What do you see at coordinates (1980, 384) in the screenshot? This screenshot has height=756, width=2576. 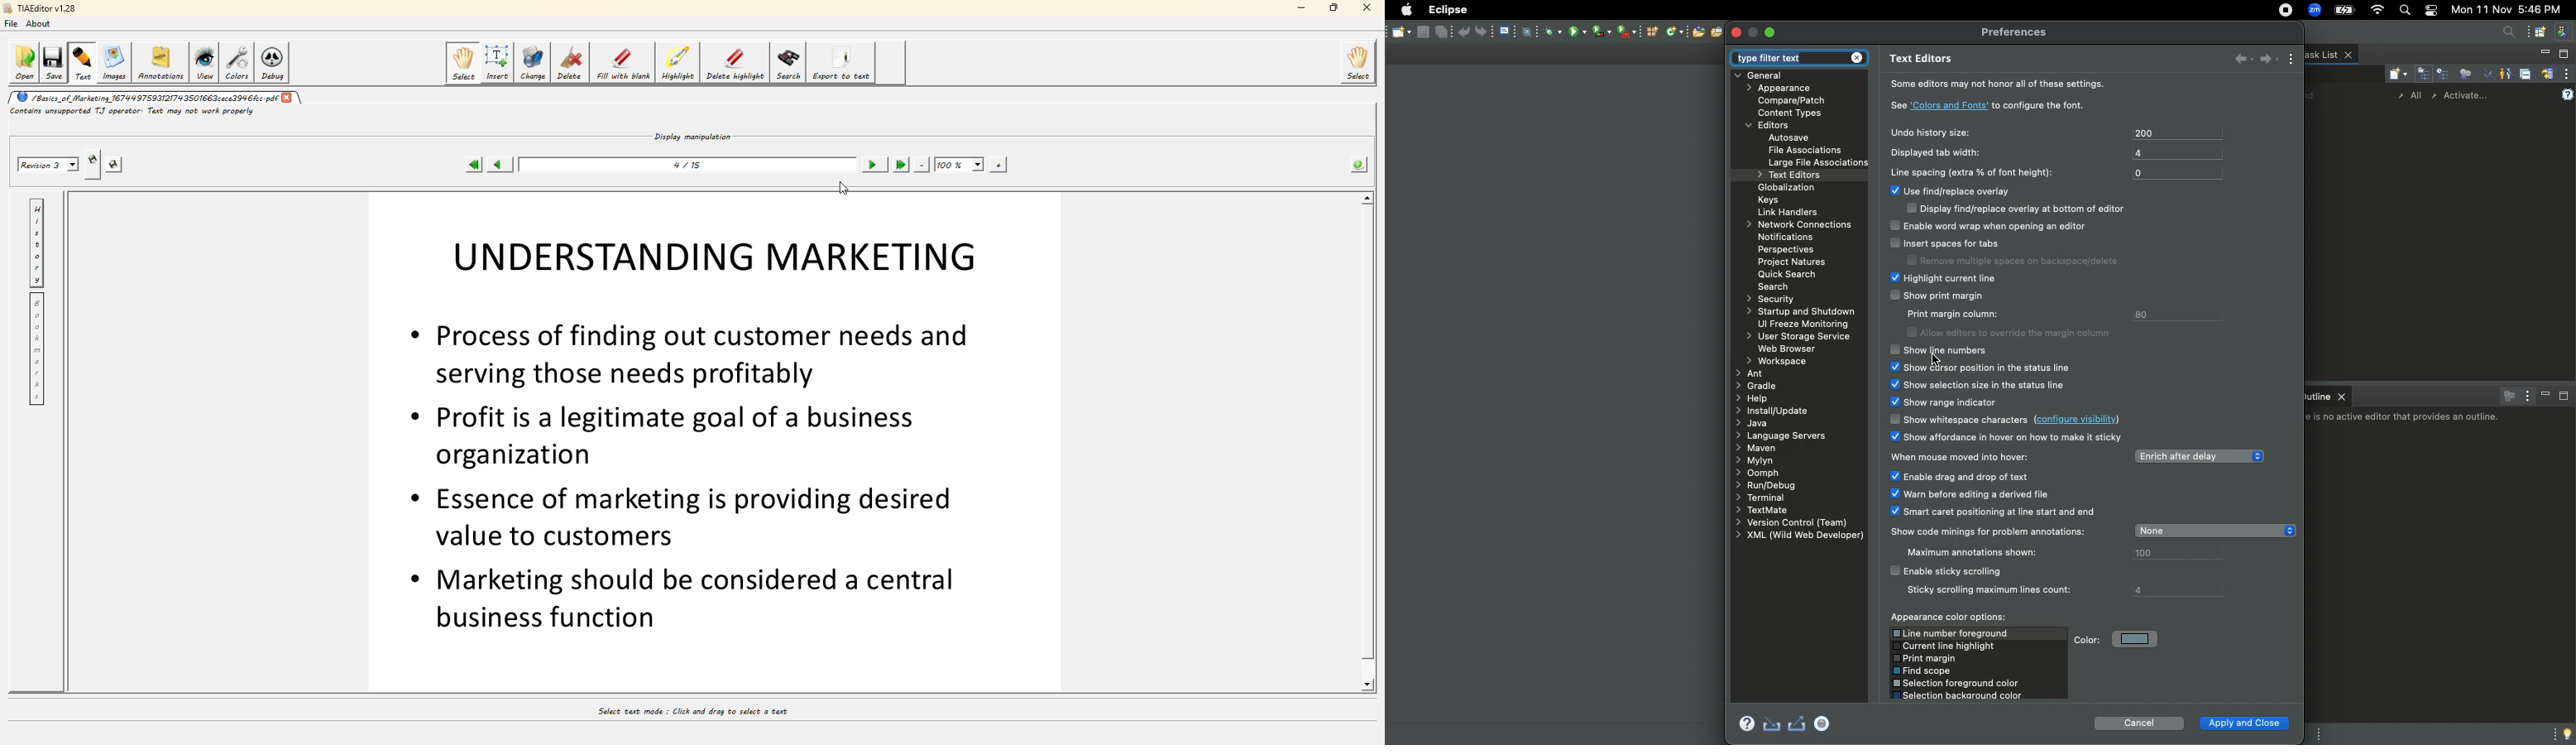 I see `Show selection size in the status line` at bounding box center [1980, 384].